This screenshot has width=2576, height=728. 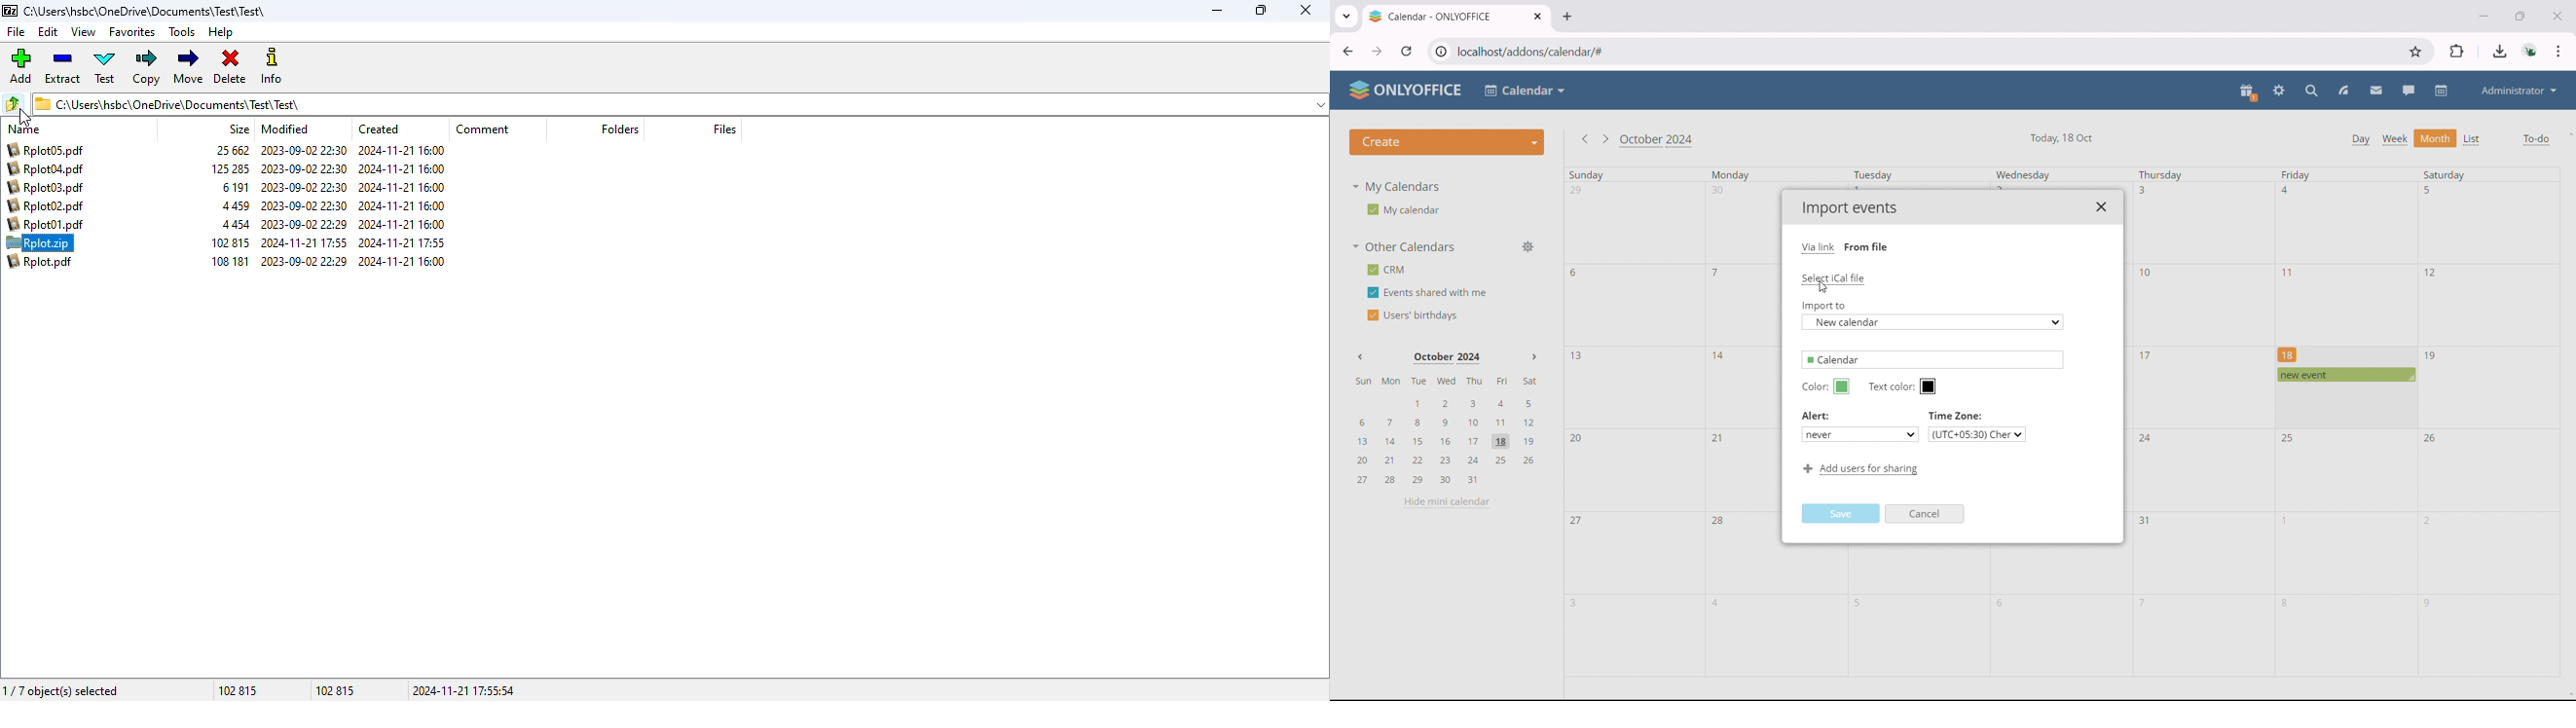 What do you see at coordinates (1957, 415) in the screenshot?
I see `Time Zone:` at bounding box center [1957, 415].